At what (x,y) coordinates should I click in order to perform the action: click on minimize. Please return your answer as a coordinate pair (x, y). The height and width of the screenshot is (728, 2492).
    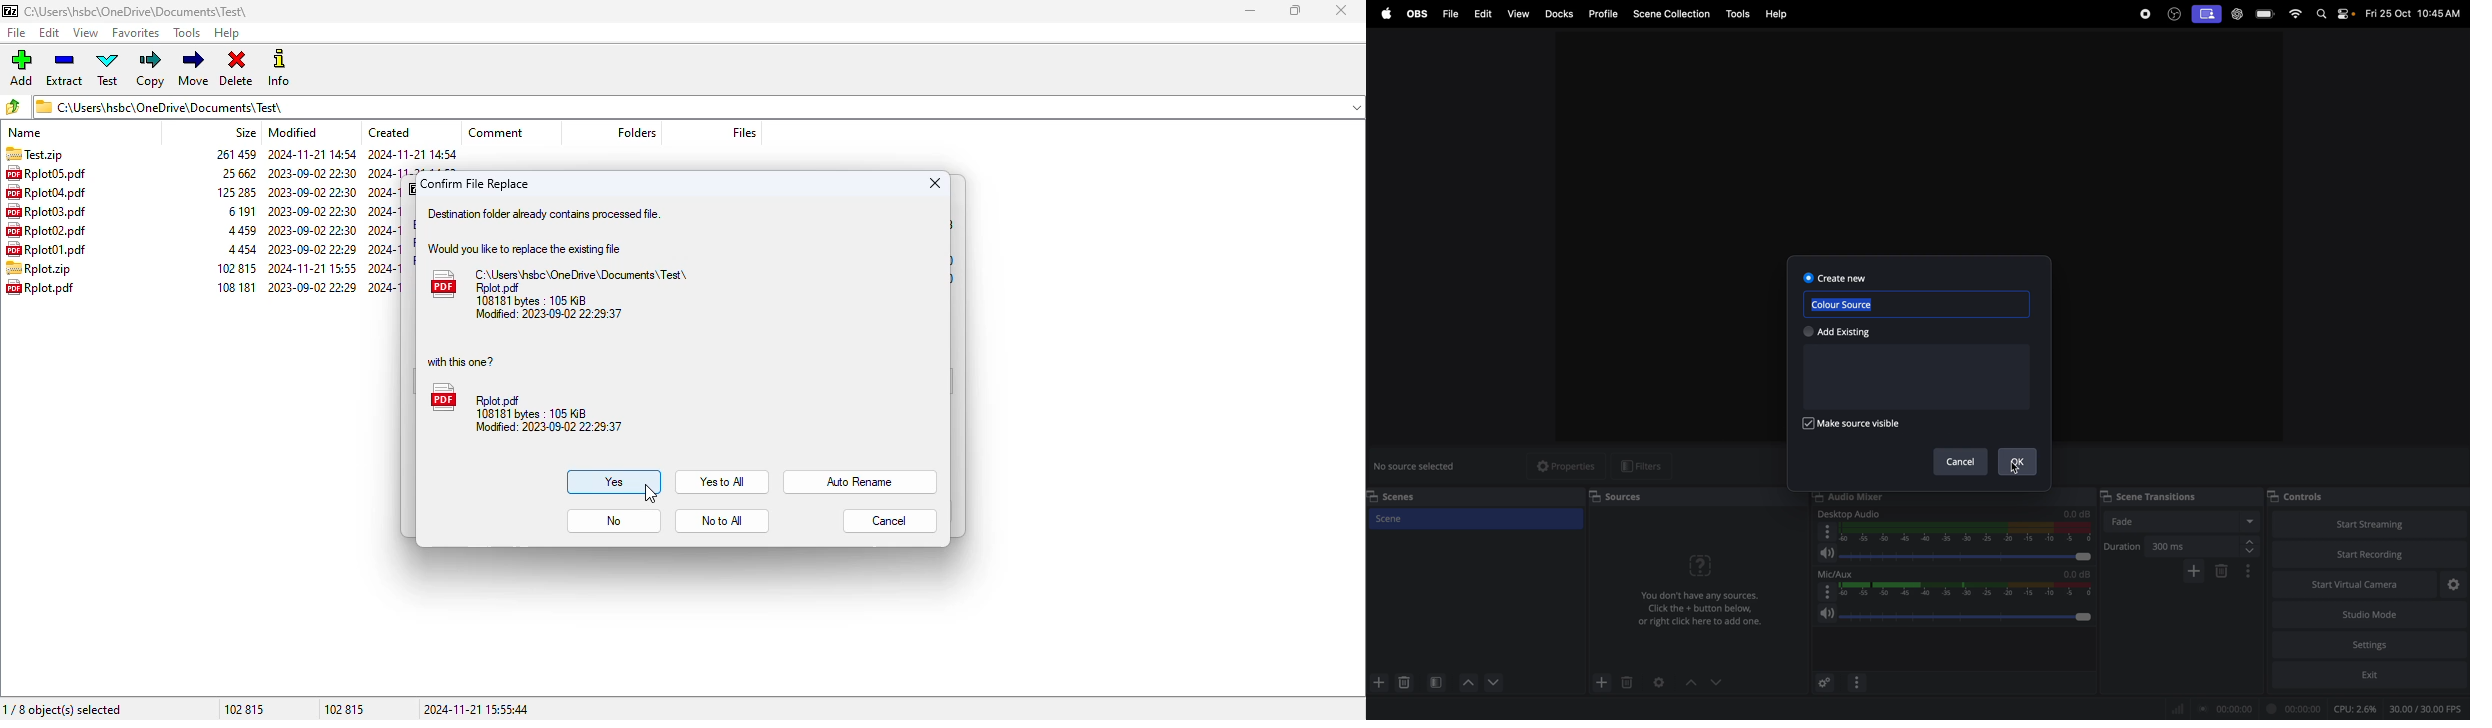
    Looking at the image, I should click on (1251, 11).